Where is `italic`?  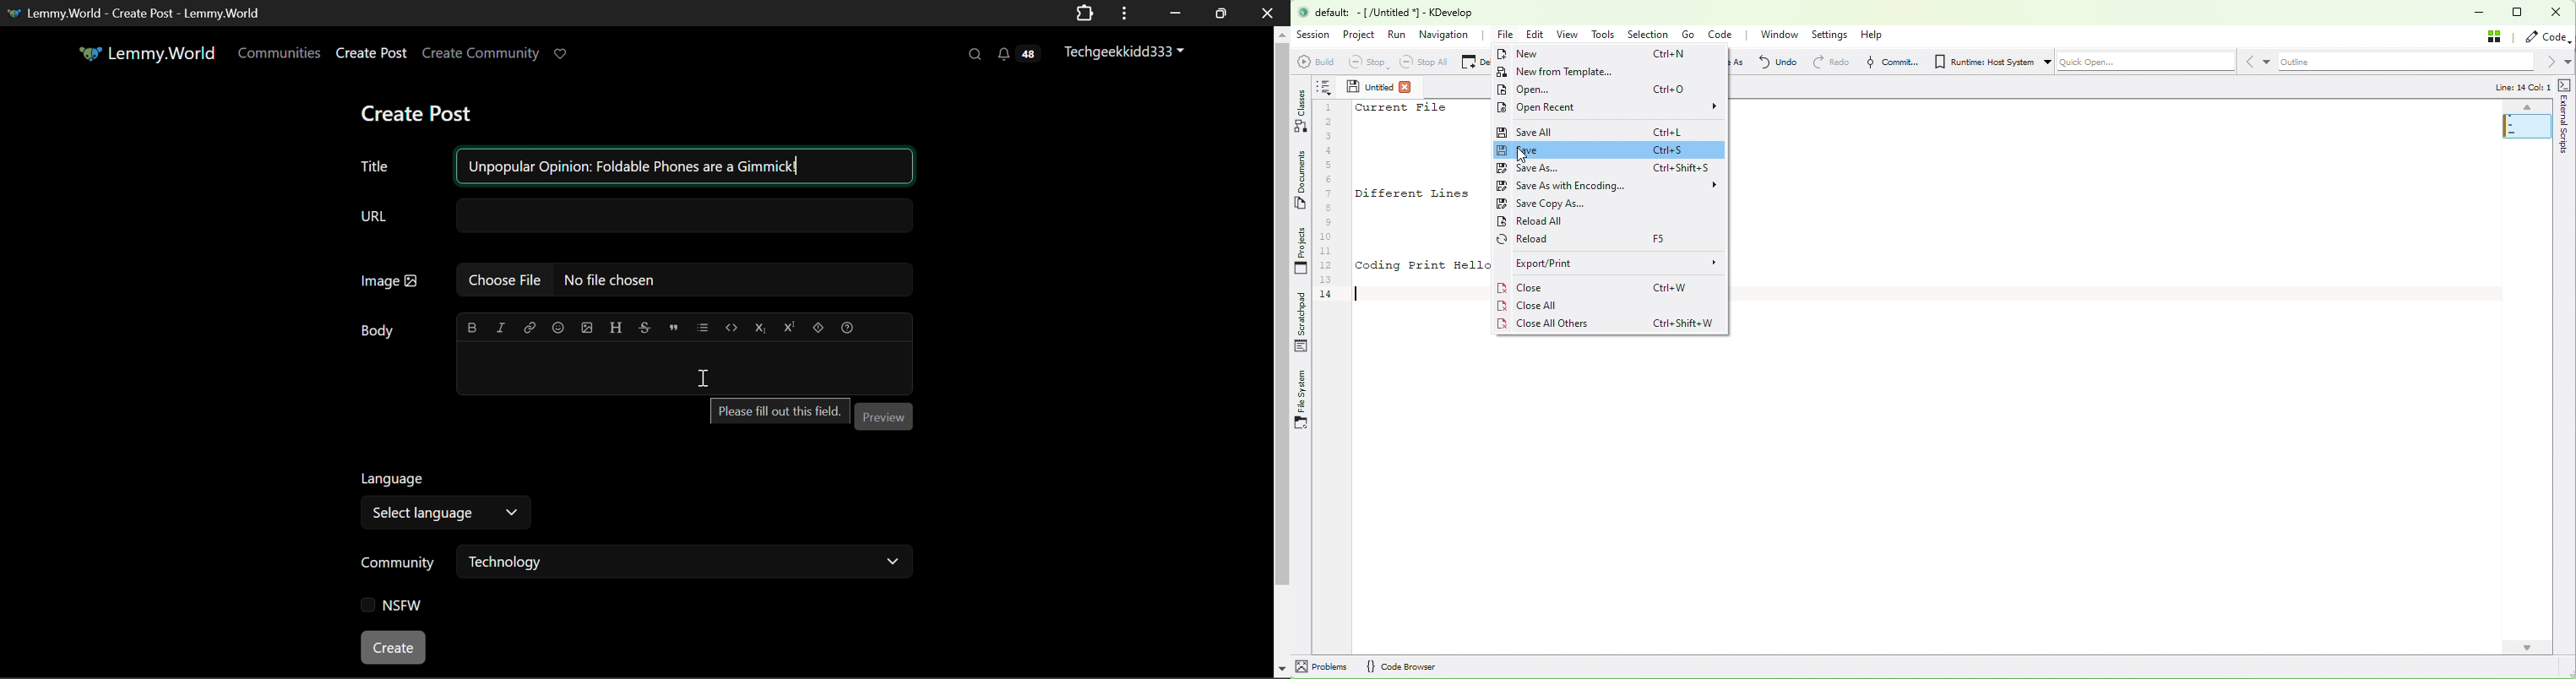
italic is located at coordinates (502, 327).